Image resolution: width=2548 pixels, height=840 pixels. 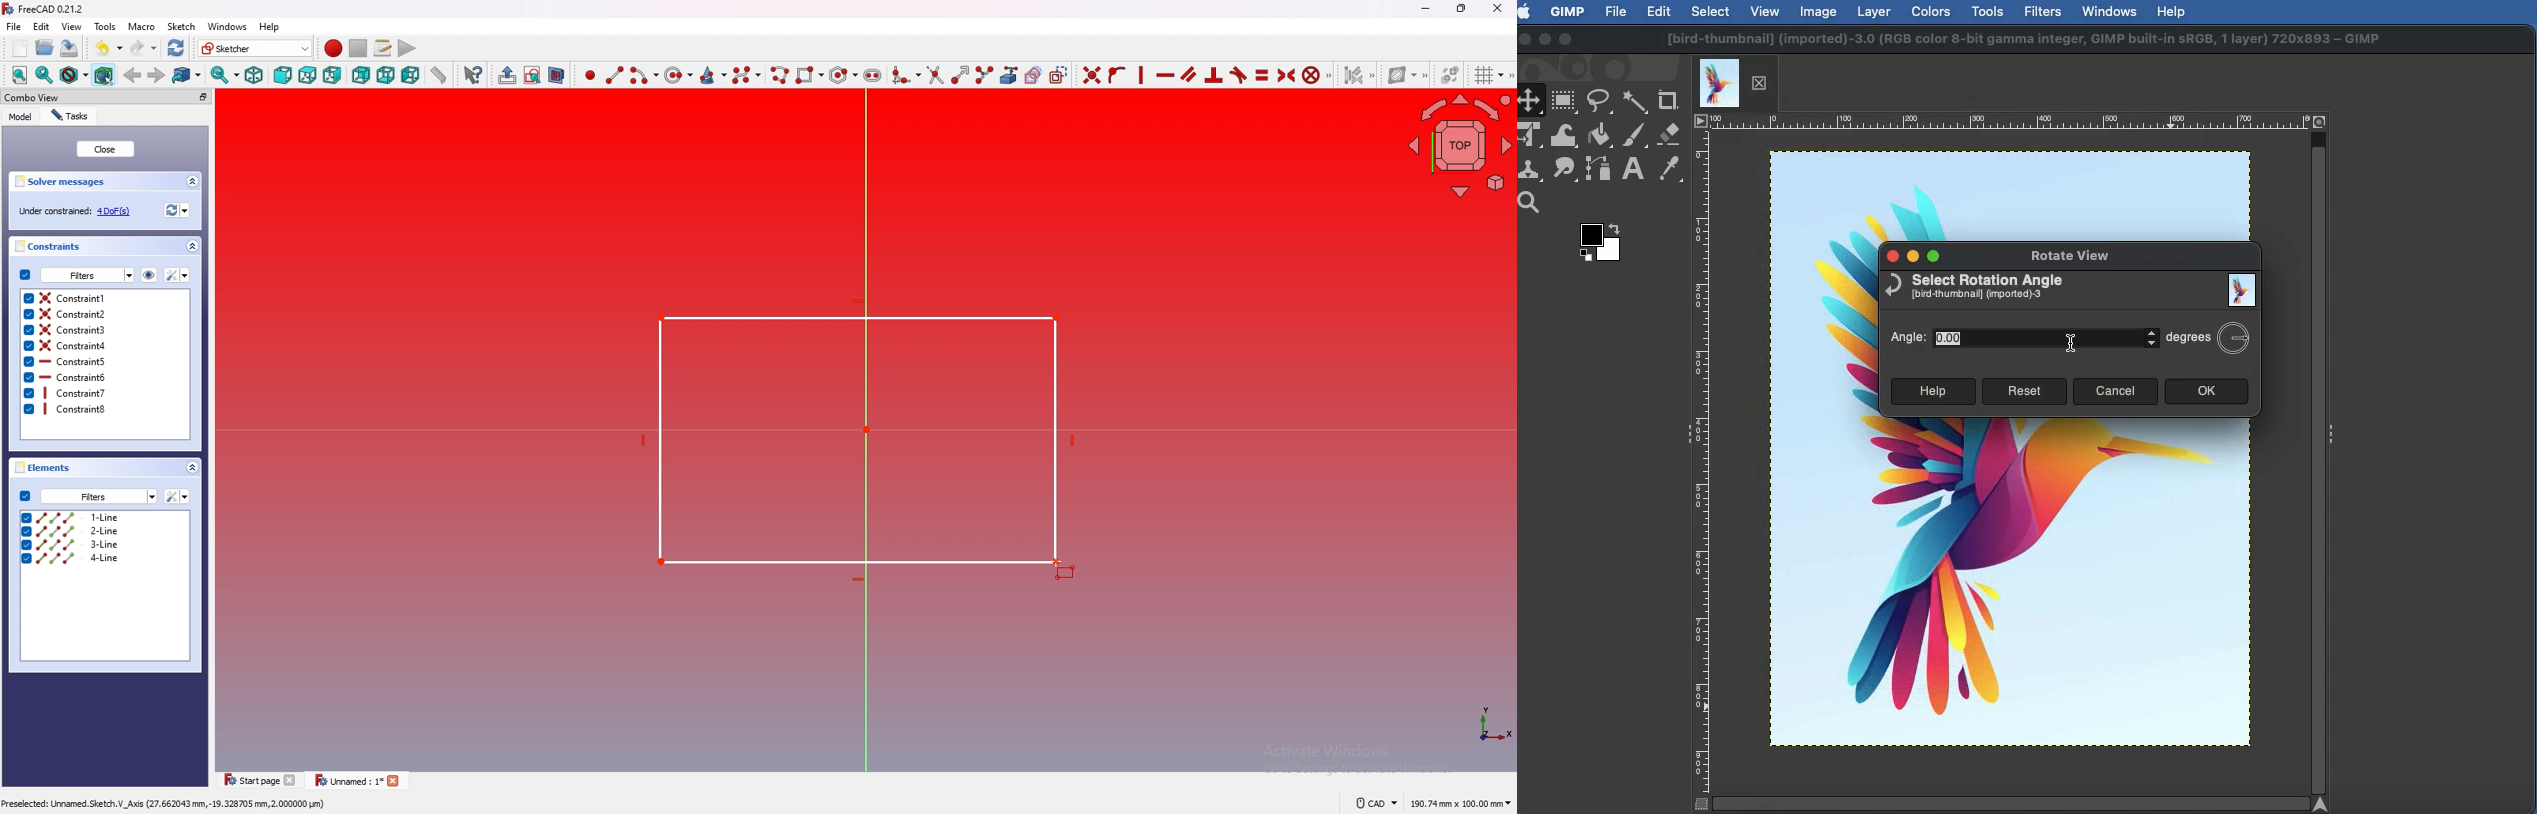 What do you see at coordinates (1263, 76) in the screenshot?
I see `constraint equal` at bounding box center [1263, 76].